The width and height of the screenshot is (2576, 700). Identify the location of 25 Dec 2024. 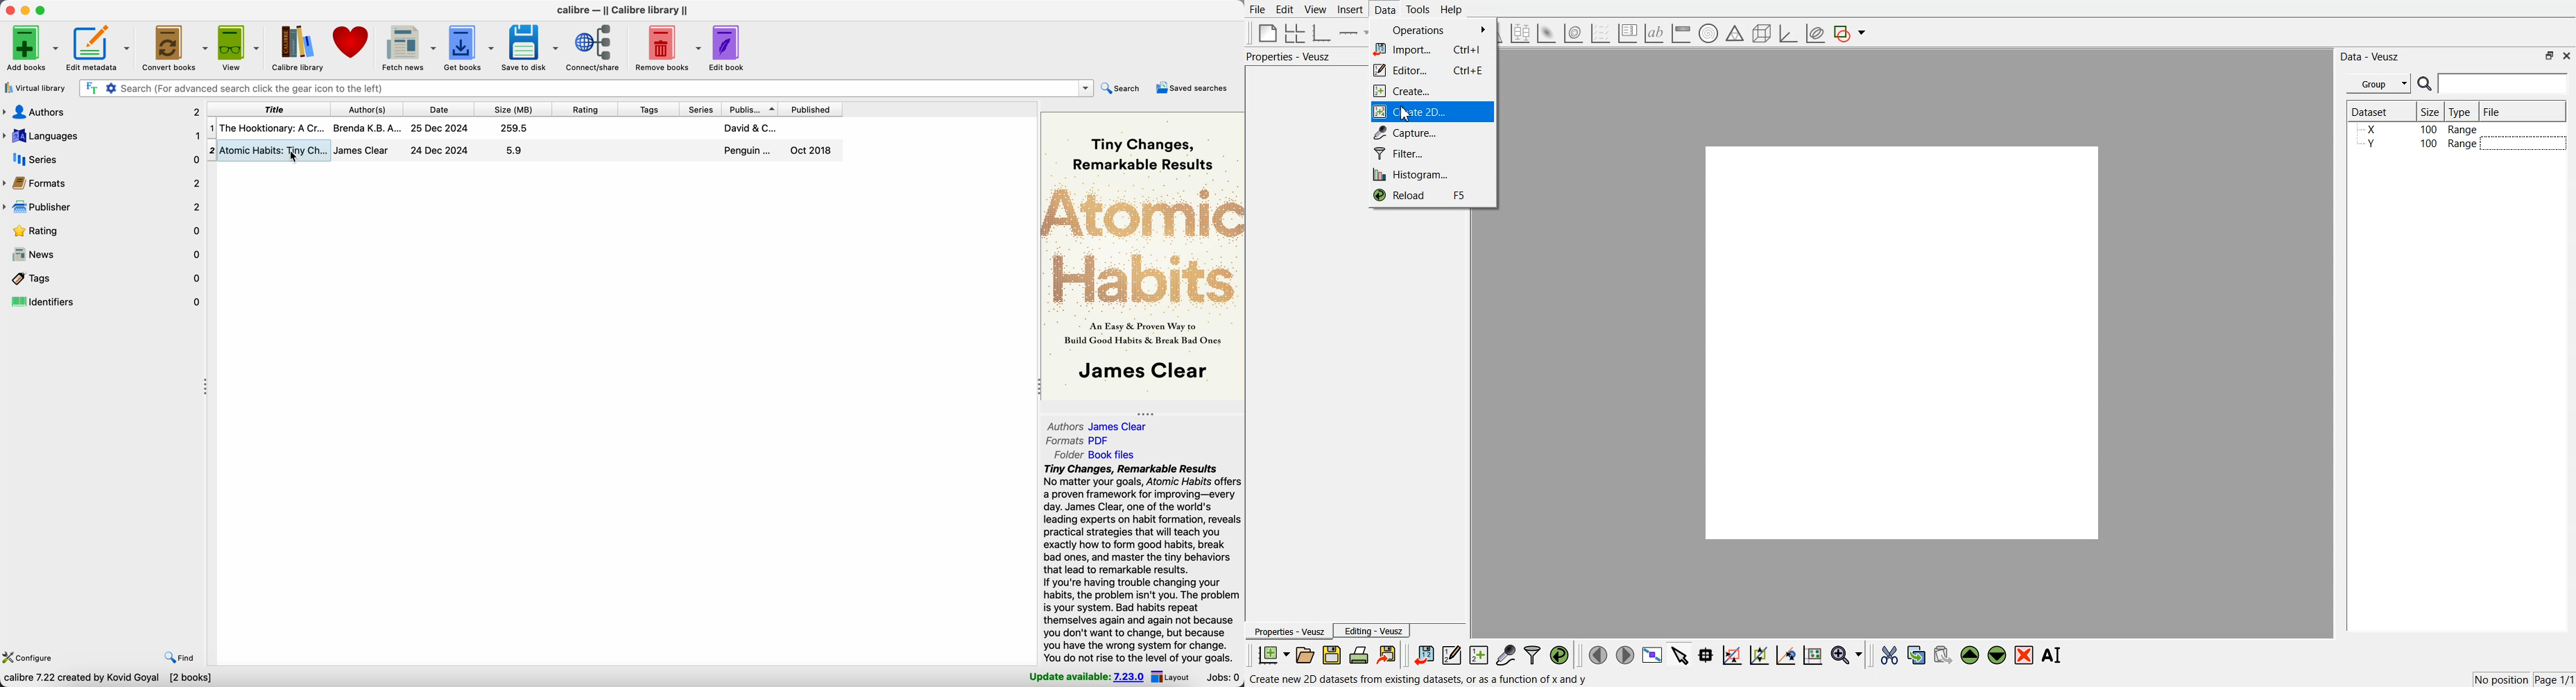
(440, 129).